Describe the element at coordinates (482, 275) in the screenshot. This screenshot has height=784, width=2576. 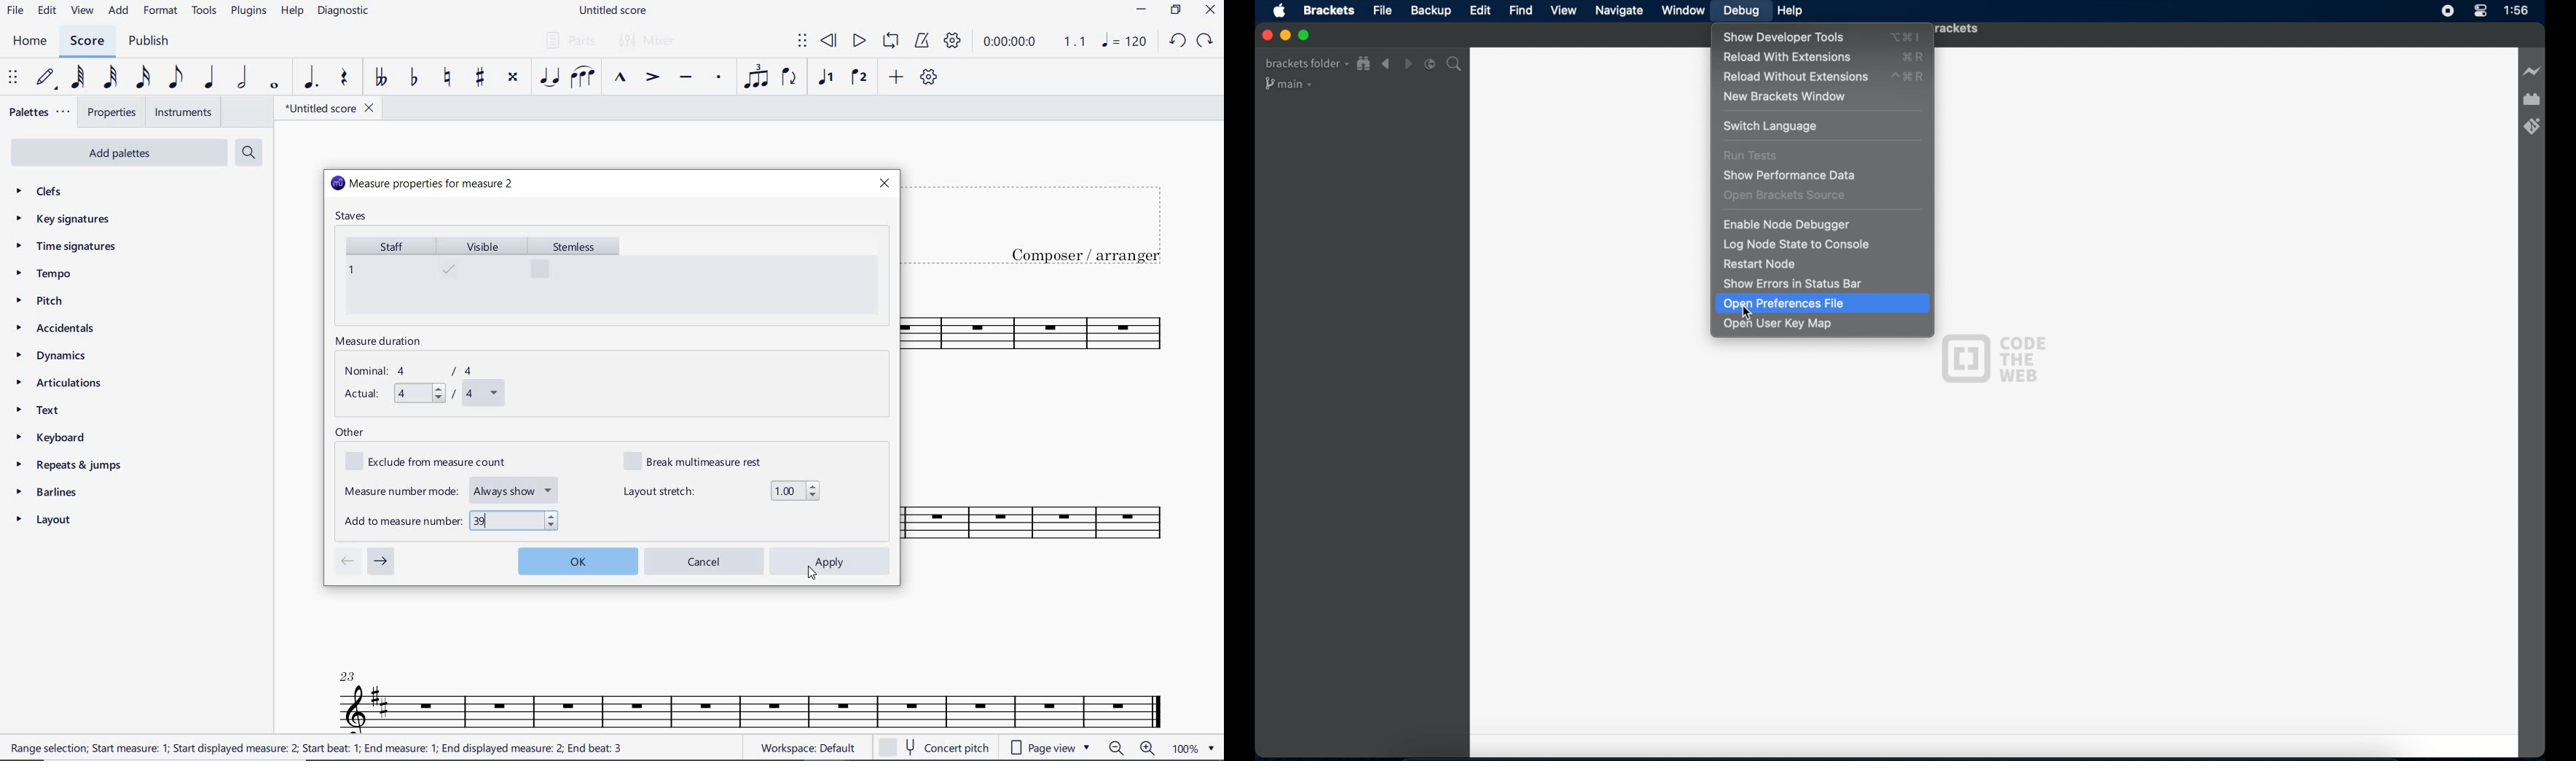
I see `visible` at that location.